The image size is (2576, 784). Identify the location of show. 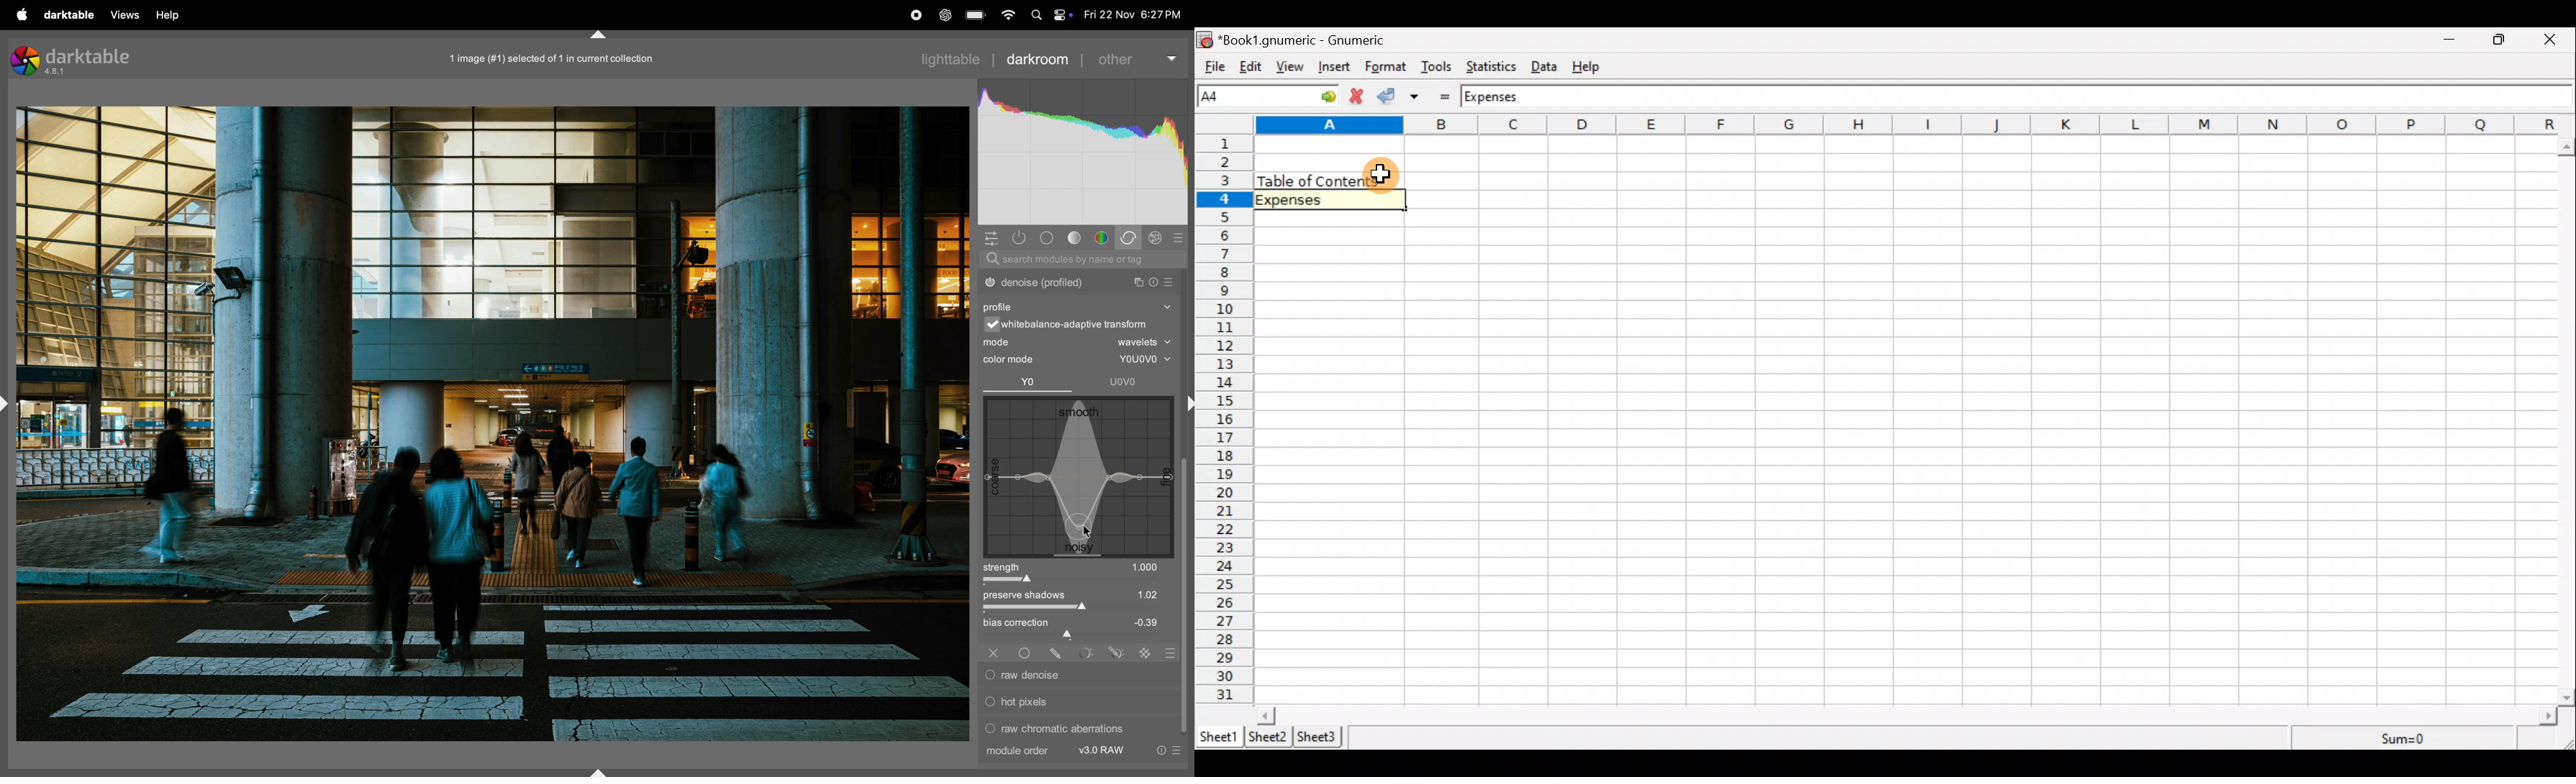
(1168, 308).